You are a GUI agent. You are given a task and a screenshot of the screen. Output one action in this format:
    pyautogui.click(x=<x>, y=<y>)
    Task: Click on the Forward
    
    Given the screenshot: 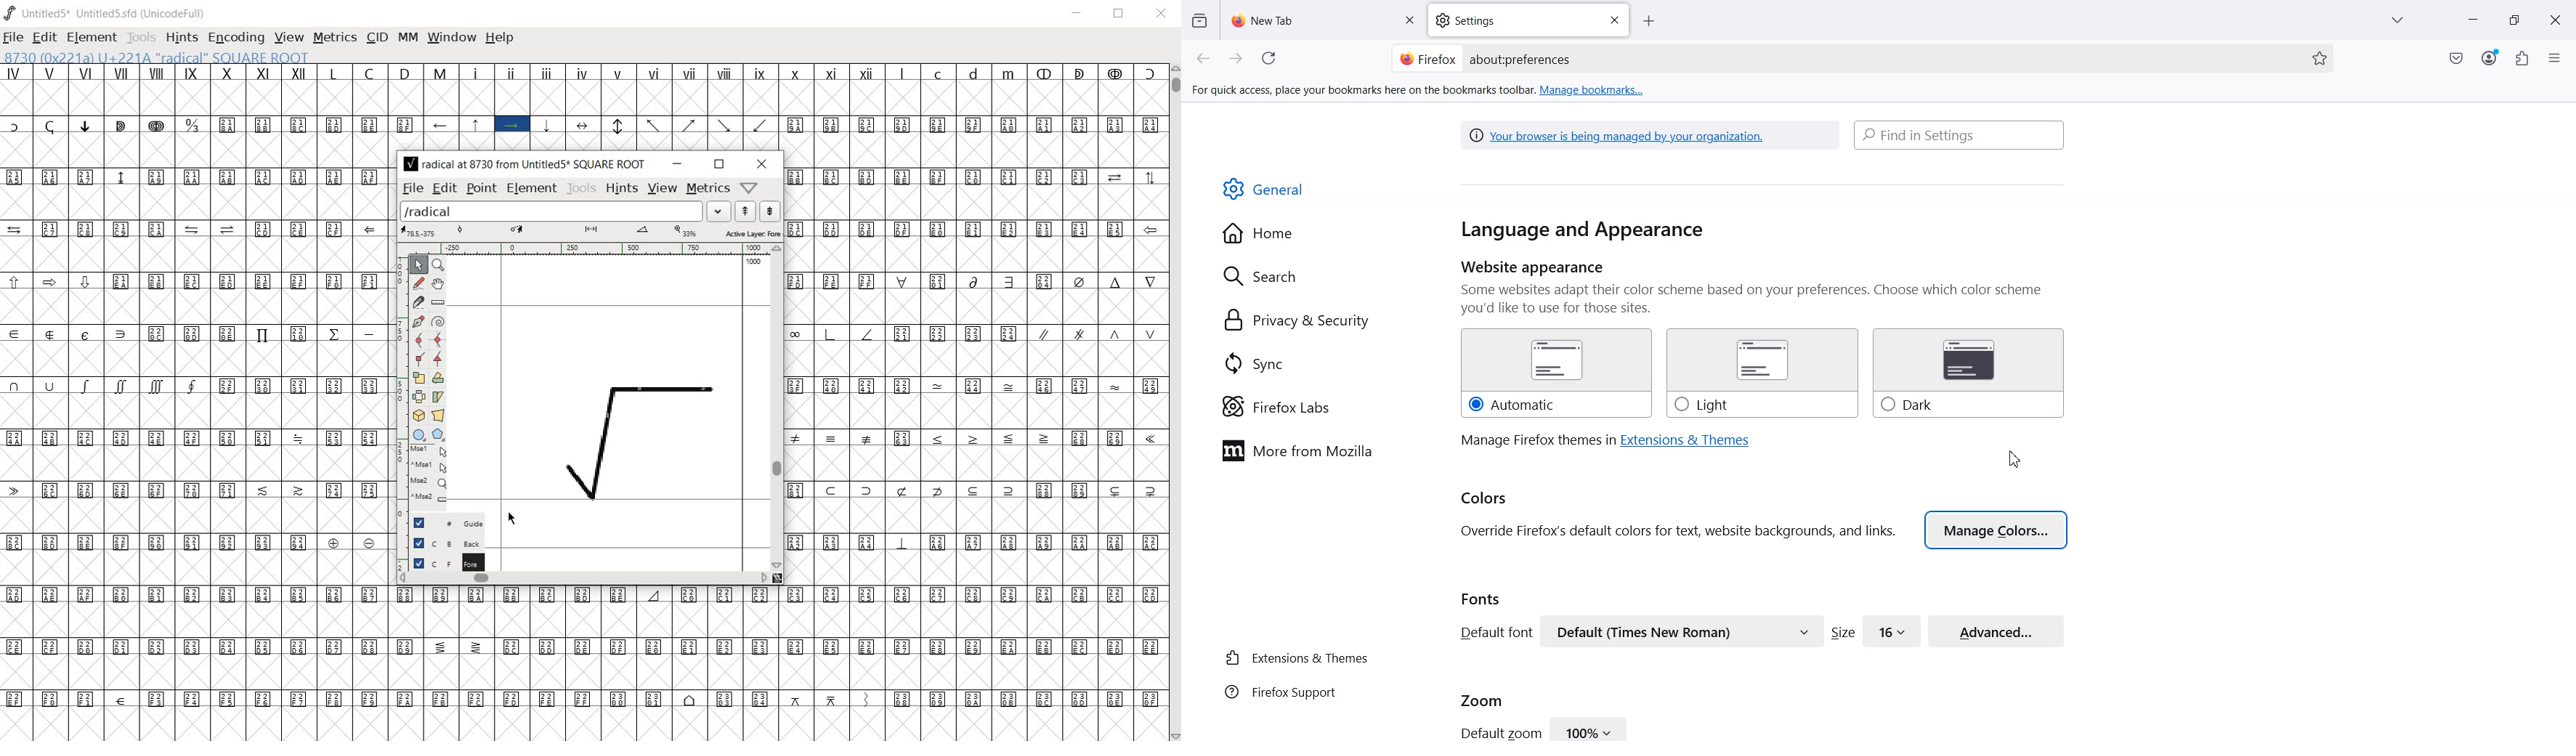 What is the action you would take?
    pyautogui.click(x=1236, y=59)
    